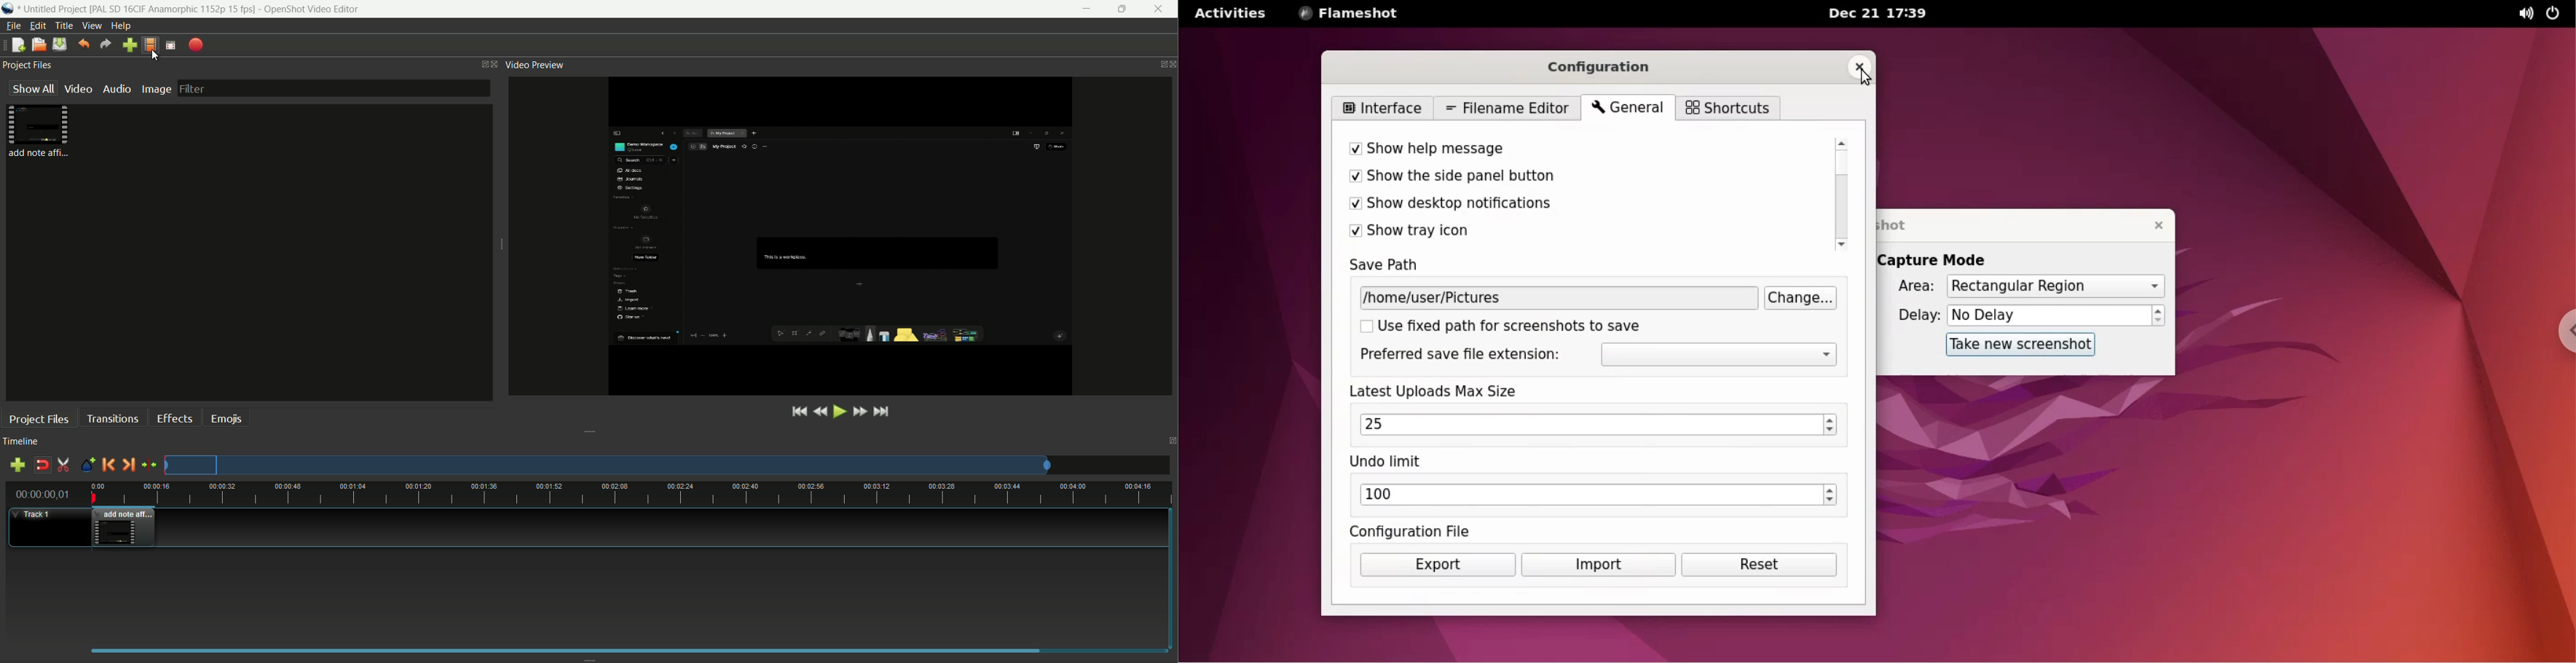 This screenshot has height=672, width=2576. I want to click on general, so click(1626, 109).